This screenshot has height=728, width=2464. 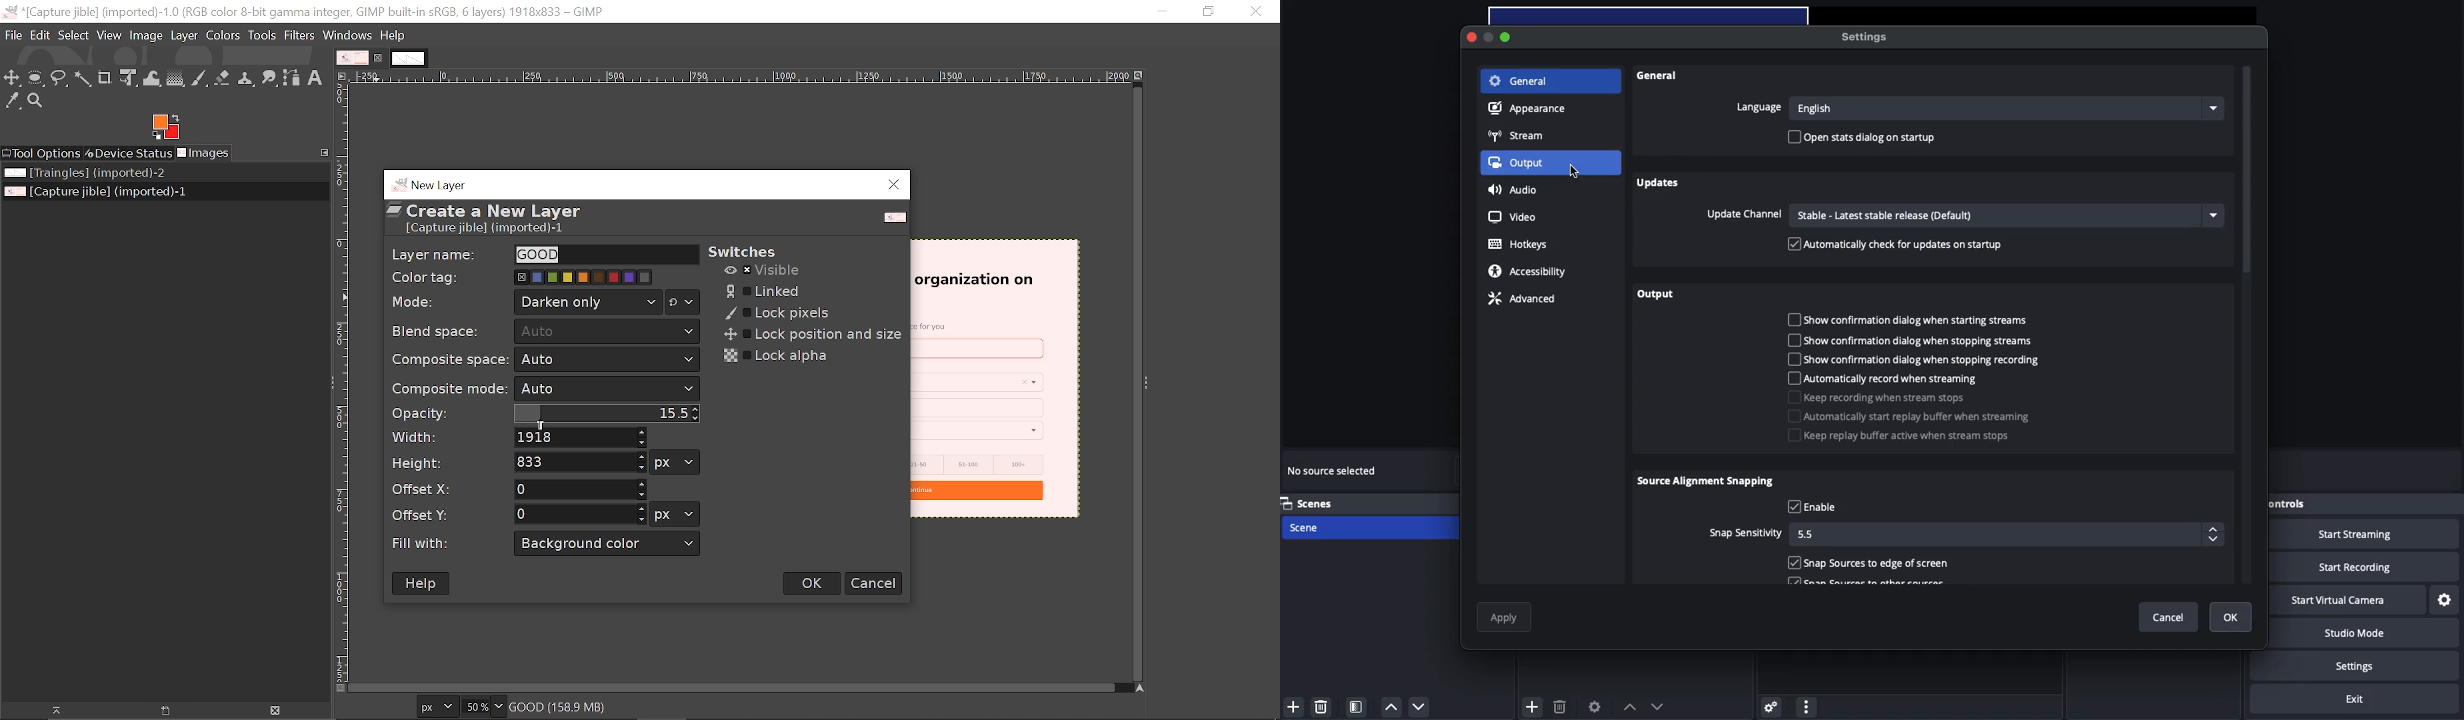 I want to click on Up, so click(x=1390, y=707).